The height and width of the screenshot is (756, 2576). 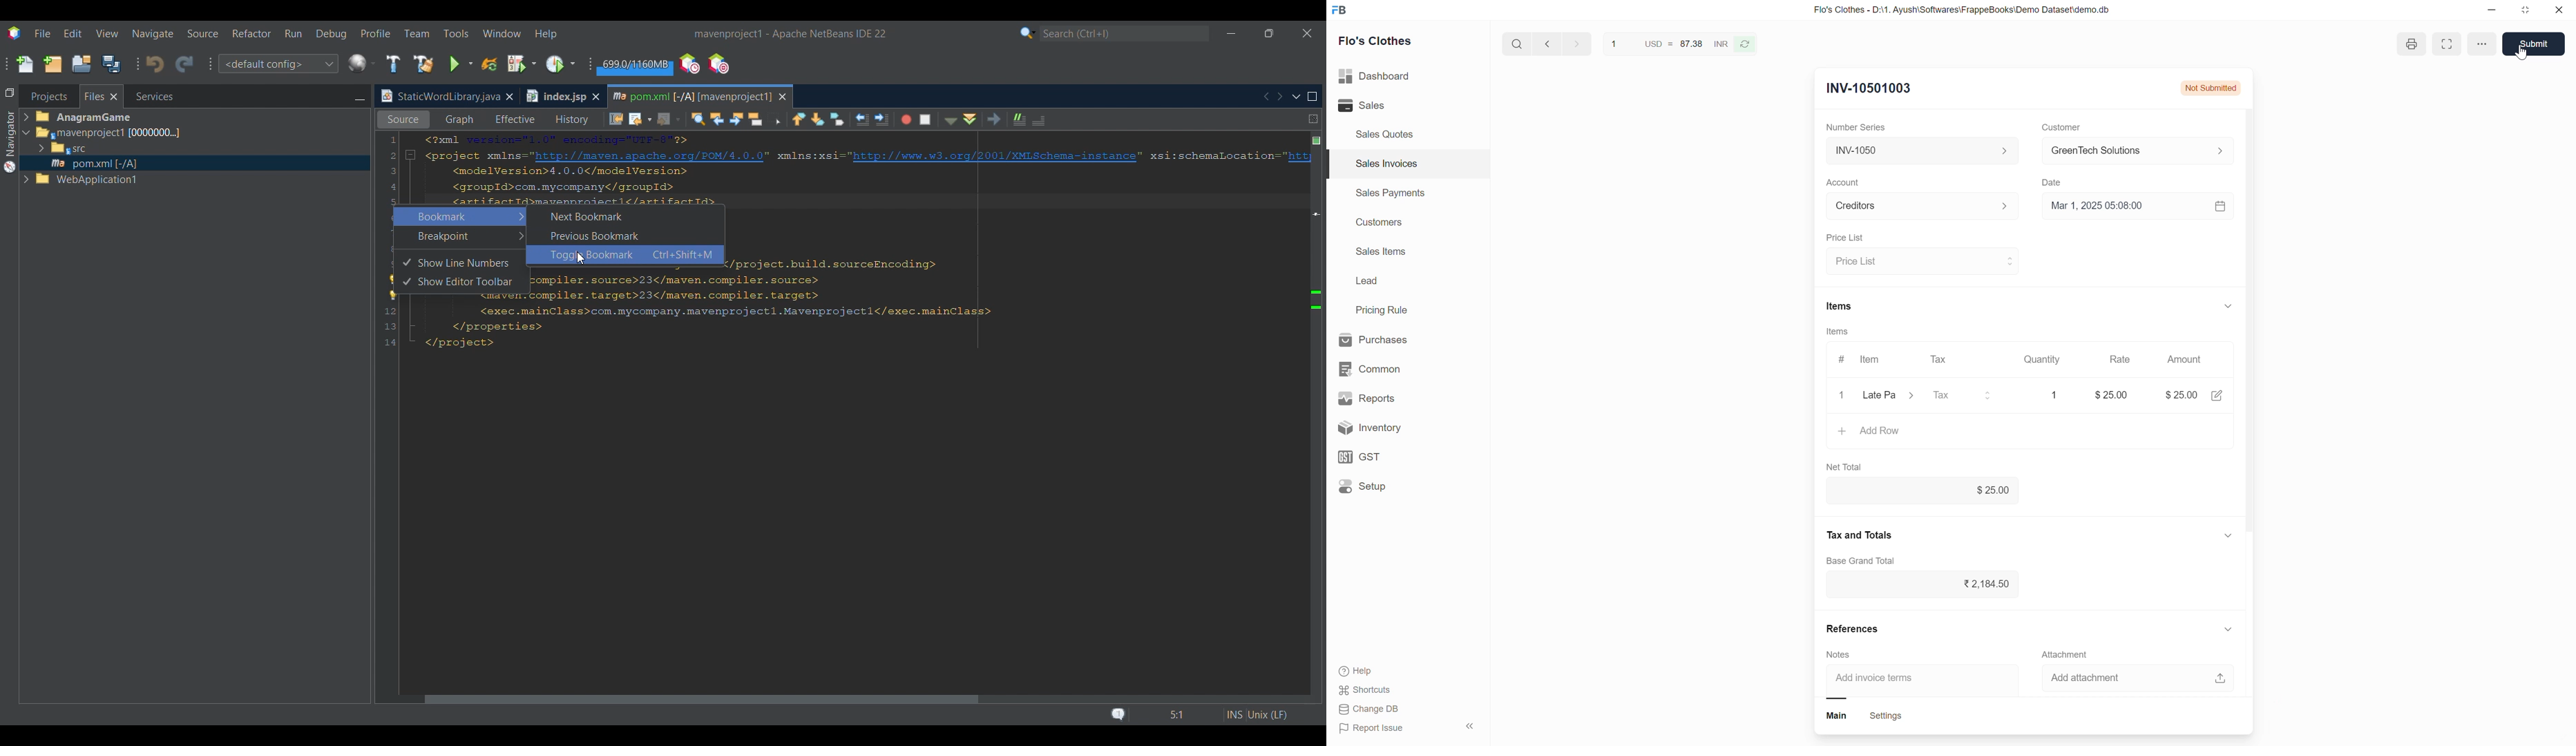 What do you see at coordinates (8, 142) in the screenshot?
I see `Navigator menu` at bounding box center [8, 142].